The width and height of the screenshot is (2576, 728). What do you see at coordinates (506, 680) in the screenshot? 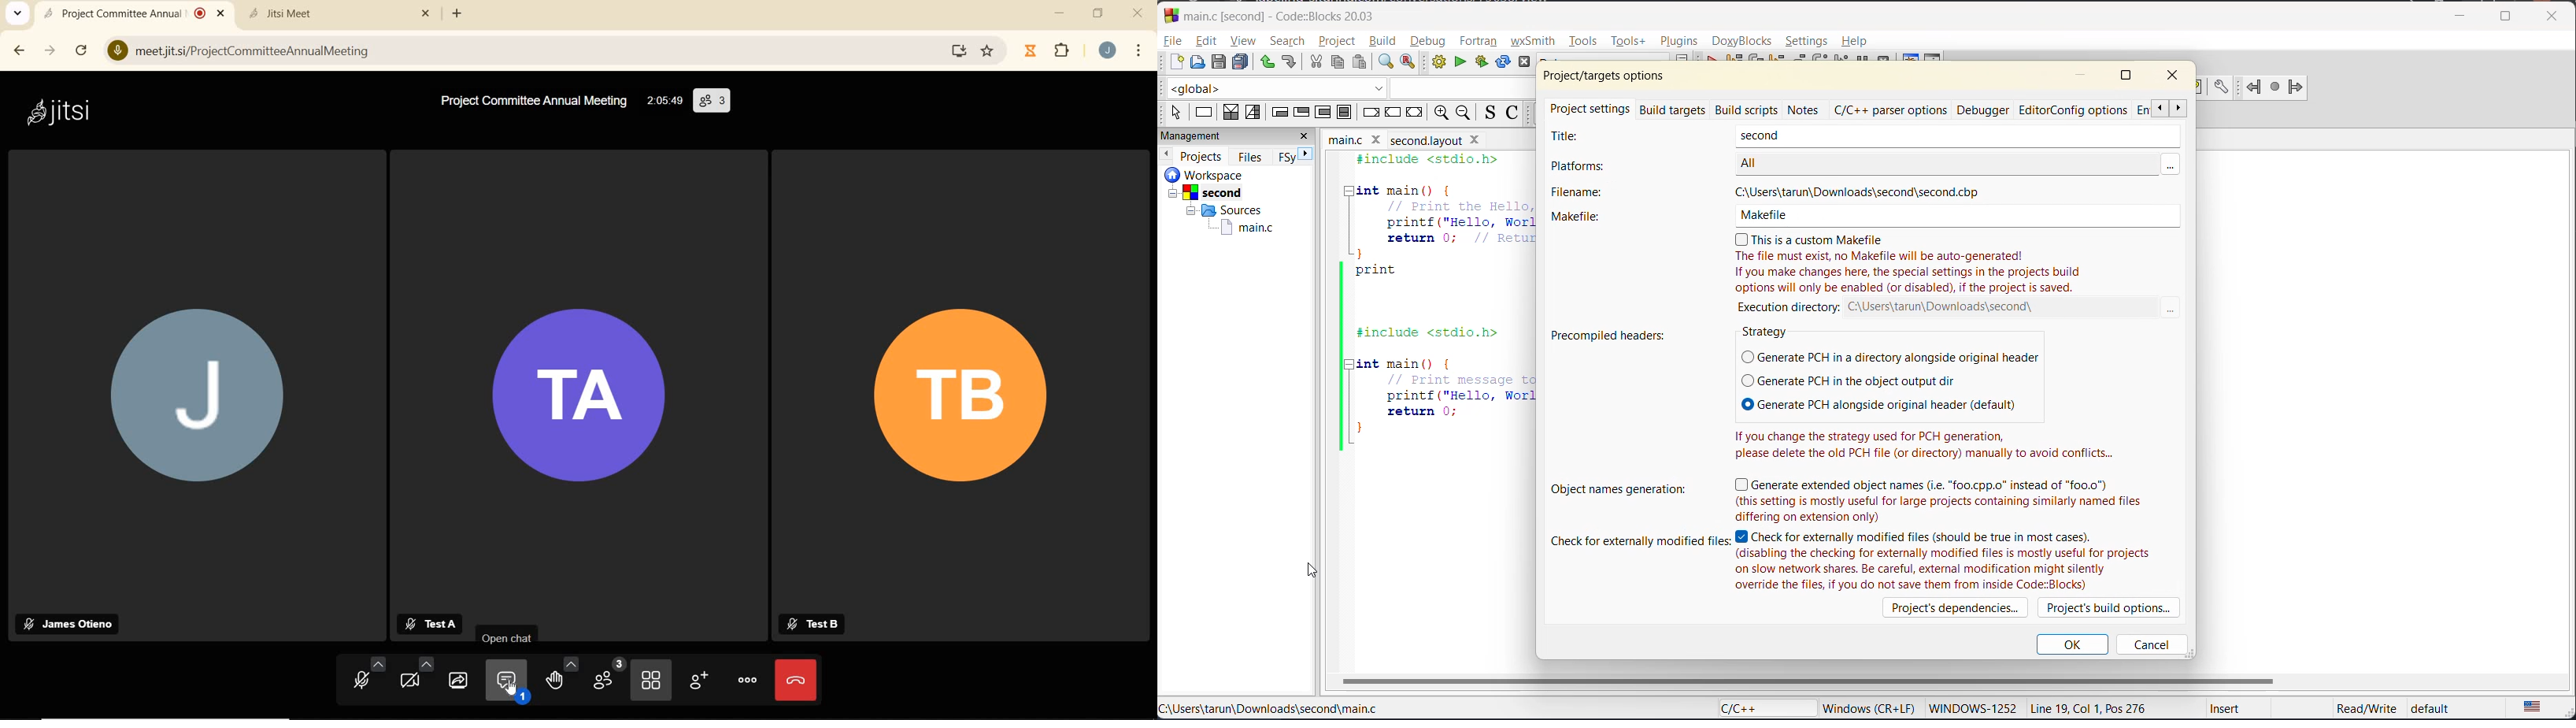
I see `open chat` at bounding box center [506, 680].